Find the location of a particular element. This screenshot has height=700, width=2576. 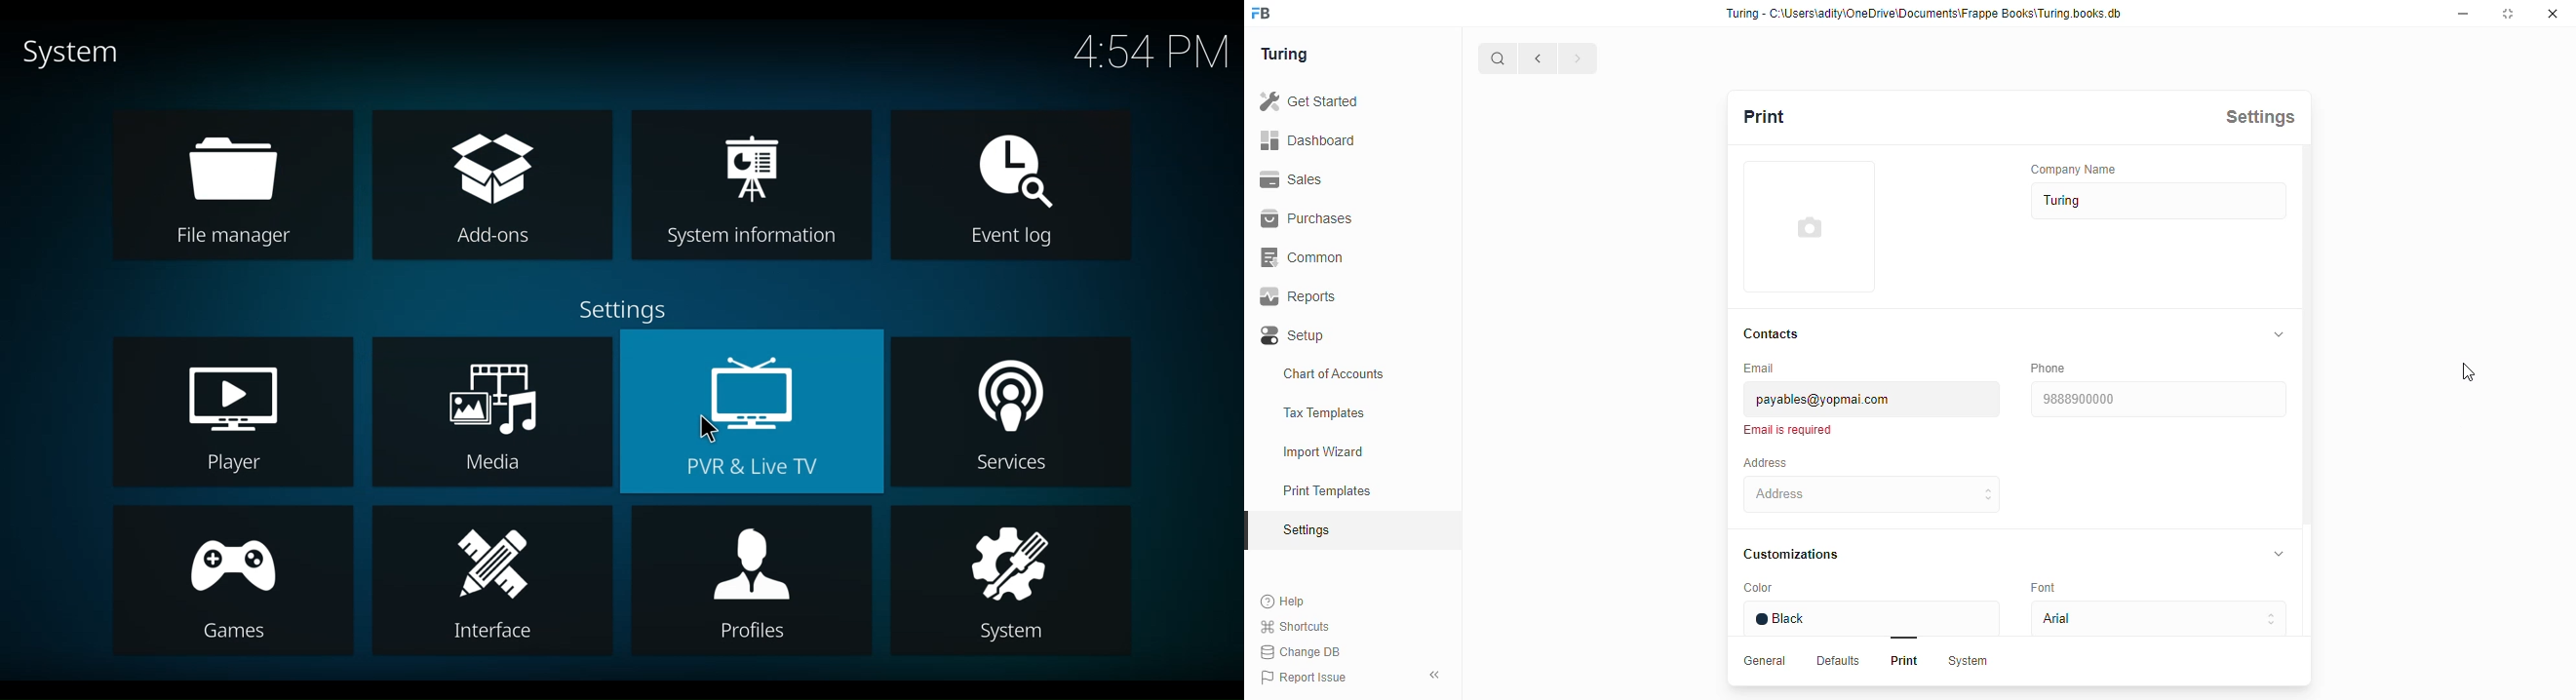

System is located at coordinates (1012, 580).